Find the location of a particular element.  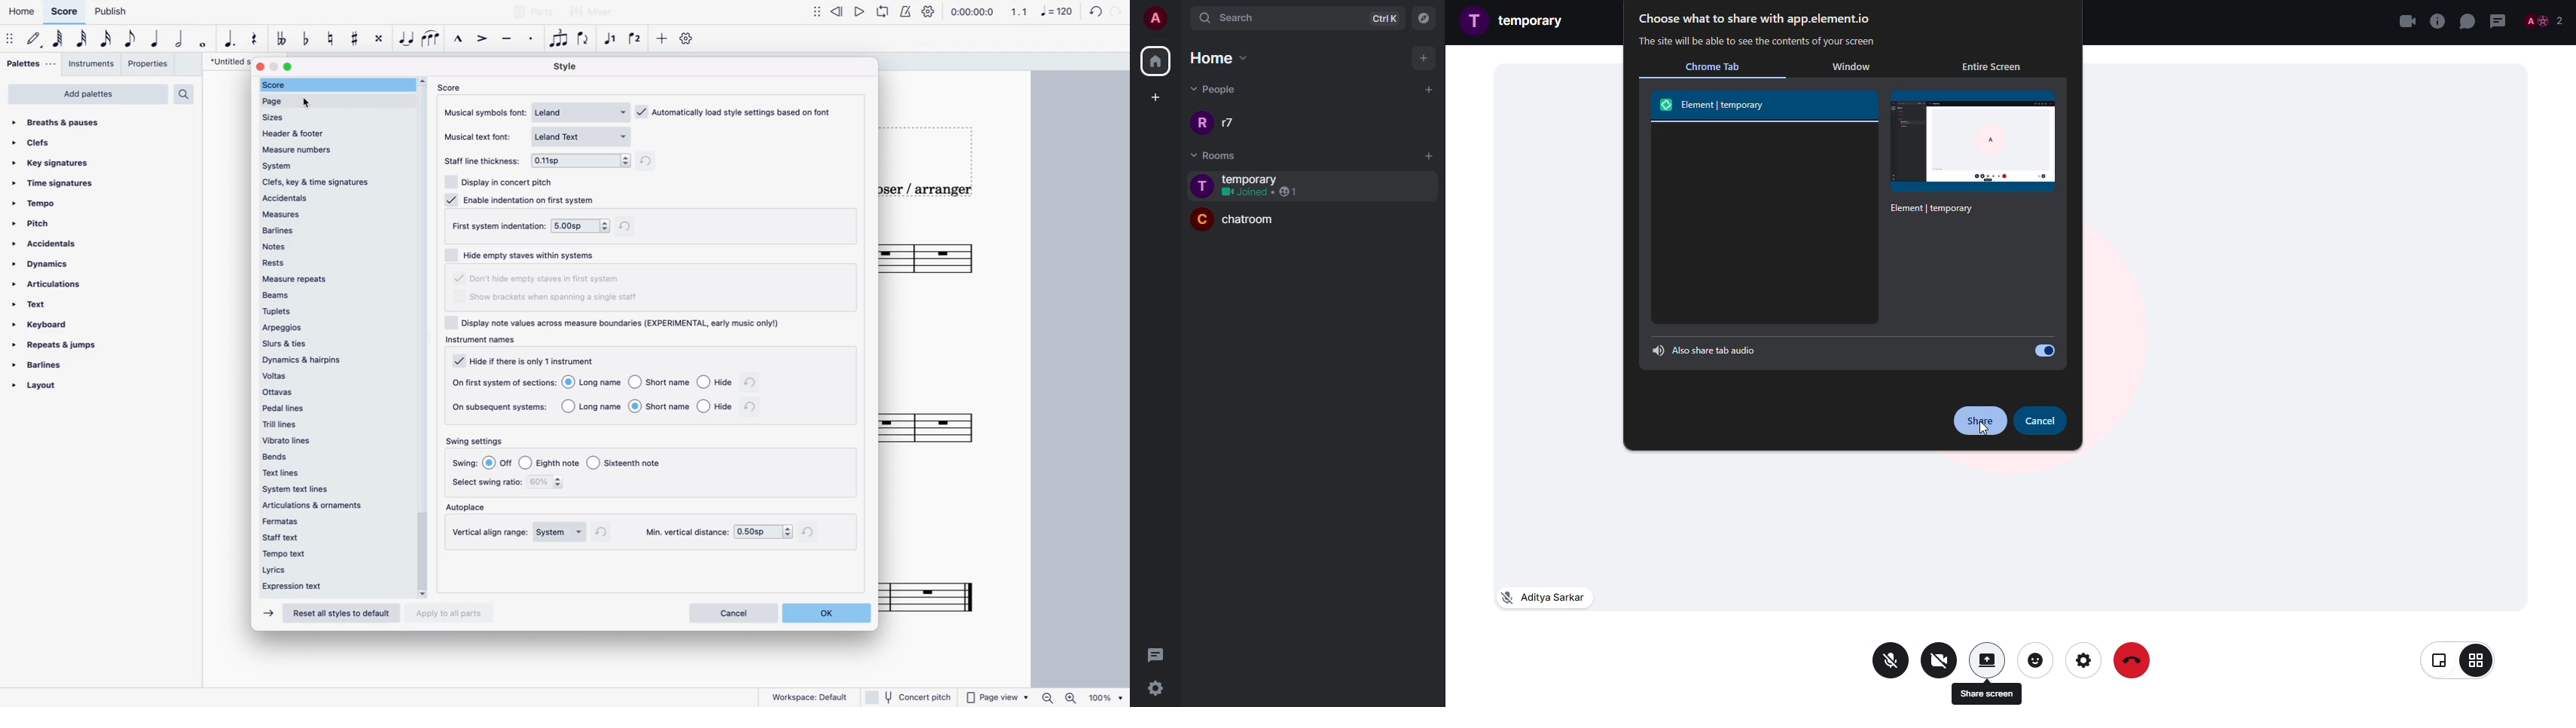

cancel is located at coordinates (2041, 421).